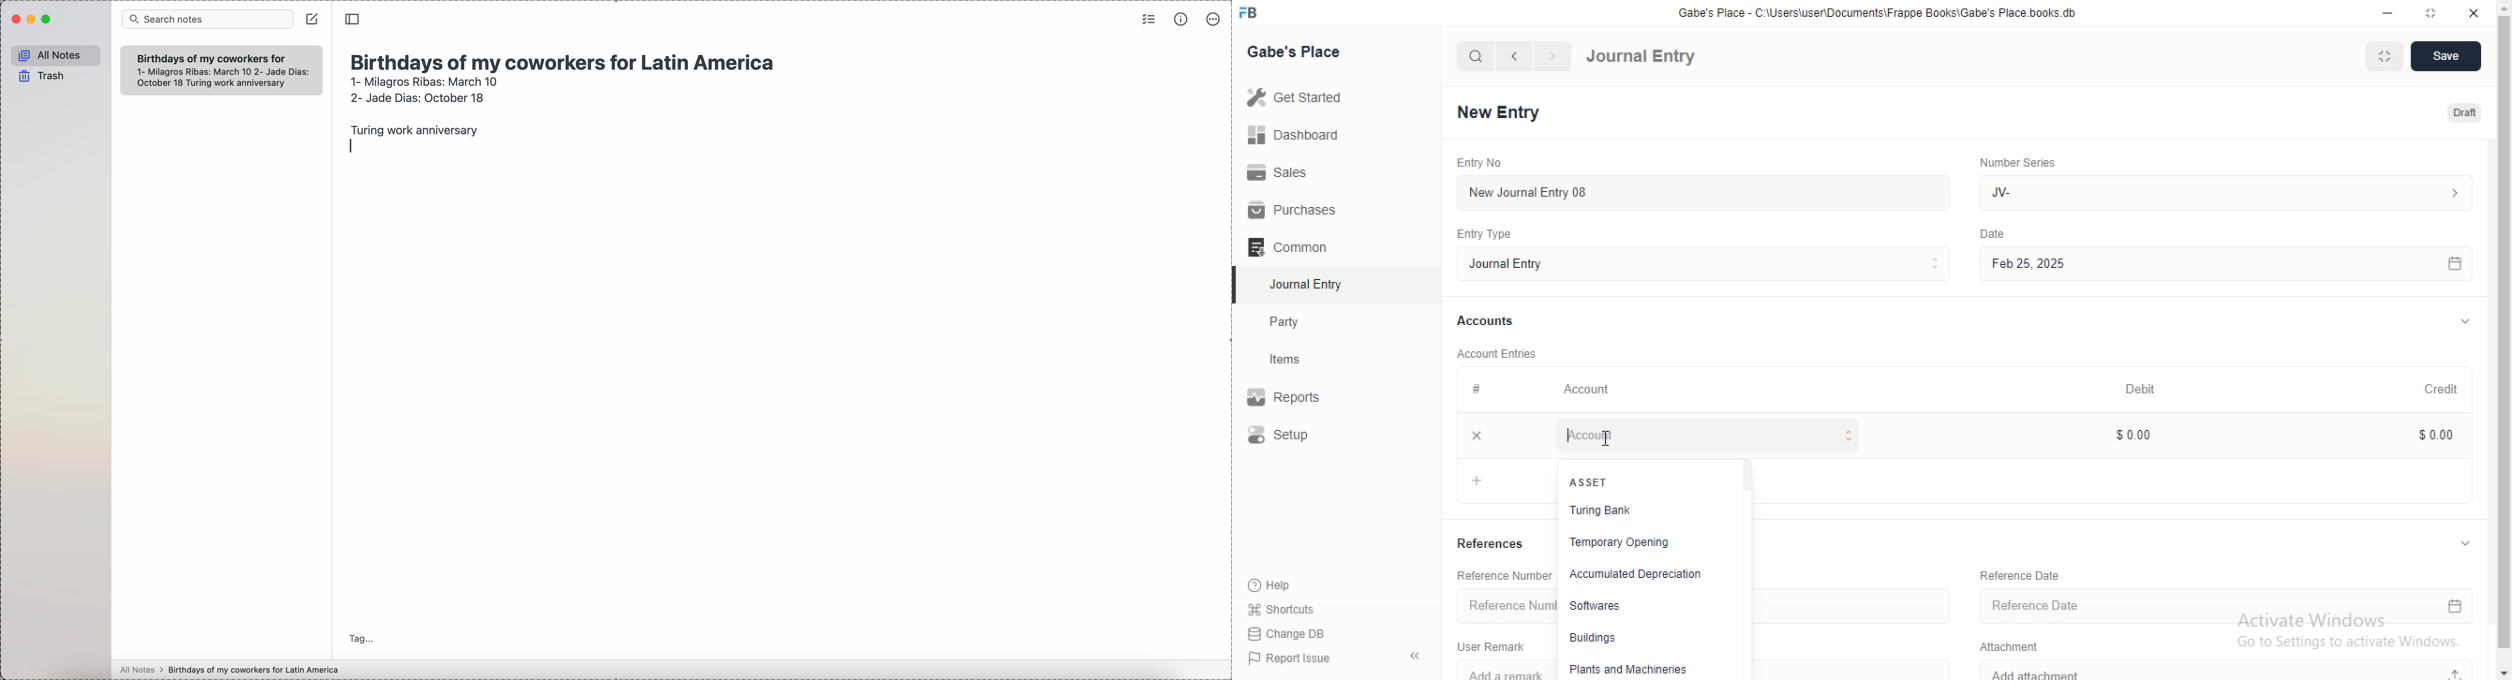  What do you see at coordinates (1491, 646) in the screenshot?
I see `User Remark` at bounding box center [1491, 646].